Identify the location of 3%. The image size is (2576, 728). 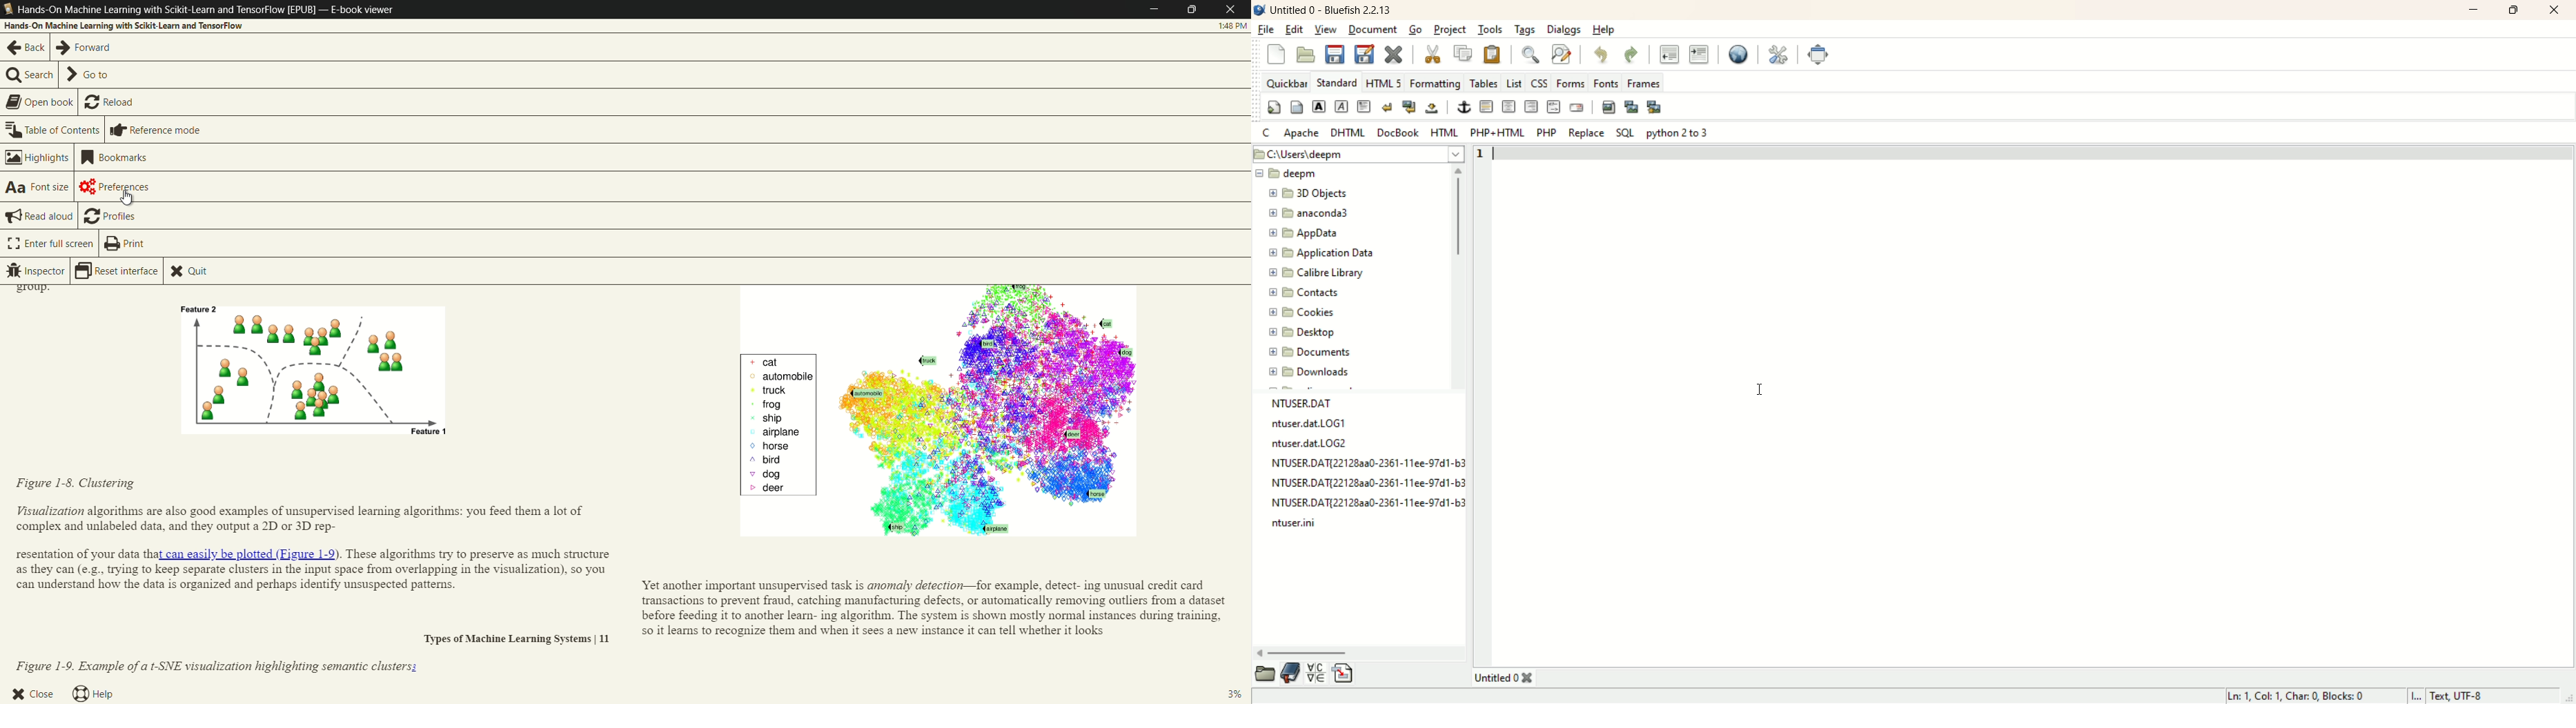
(1239, 693).